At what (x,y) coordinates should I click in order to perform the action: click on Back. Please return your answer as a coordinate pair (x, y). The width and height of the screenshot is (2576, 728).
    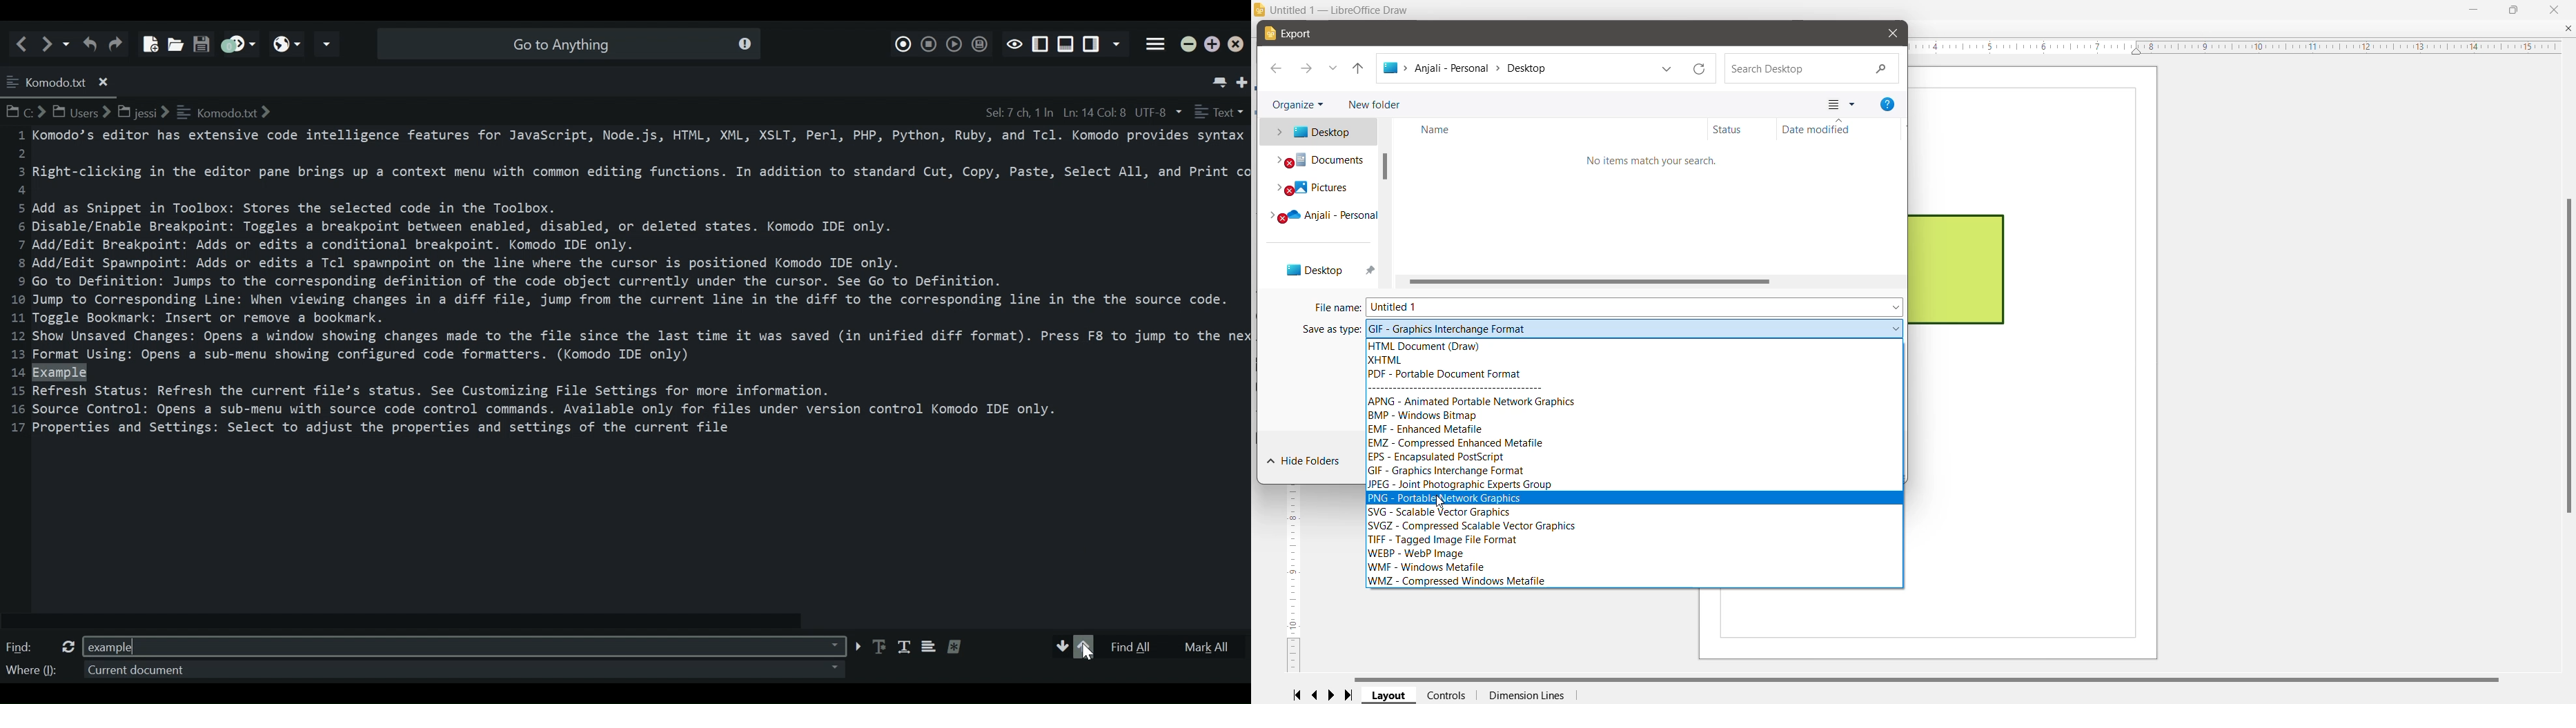
    Looking at the image, I should click on (1277, 69).